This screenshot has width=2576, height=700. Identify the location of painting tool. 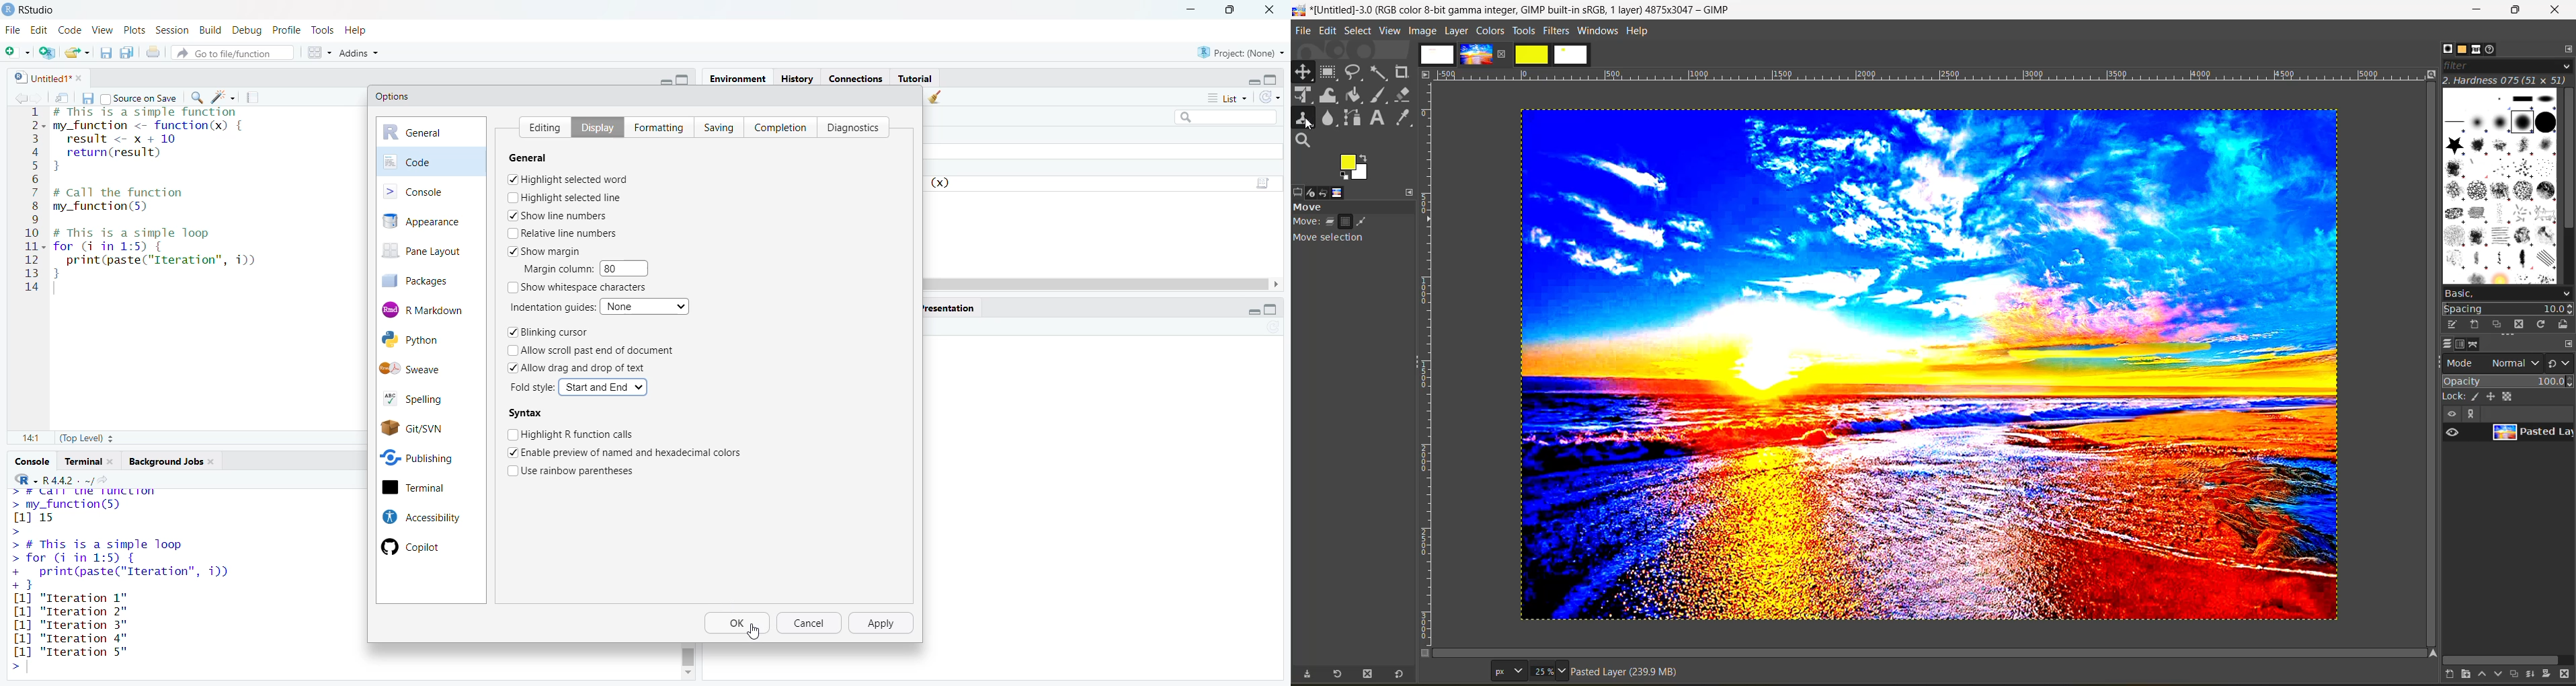
(2477, 397).